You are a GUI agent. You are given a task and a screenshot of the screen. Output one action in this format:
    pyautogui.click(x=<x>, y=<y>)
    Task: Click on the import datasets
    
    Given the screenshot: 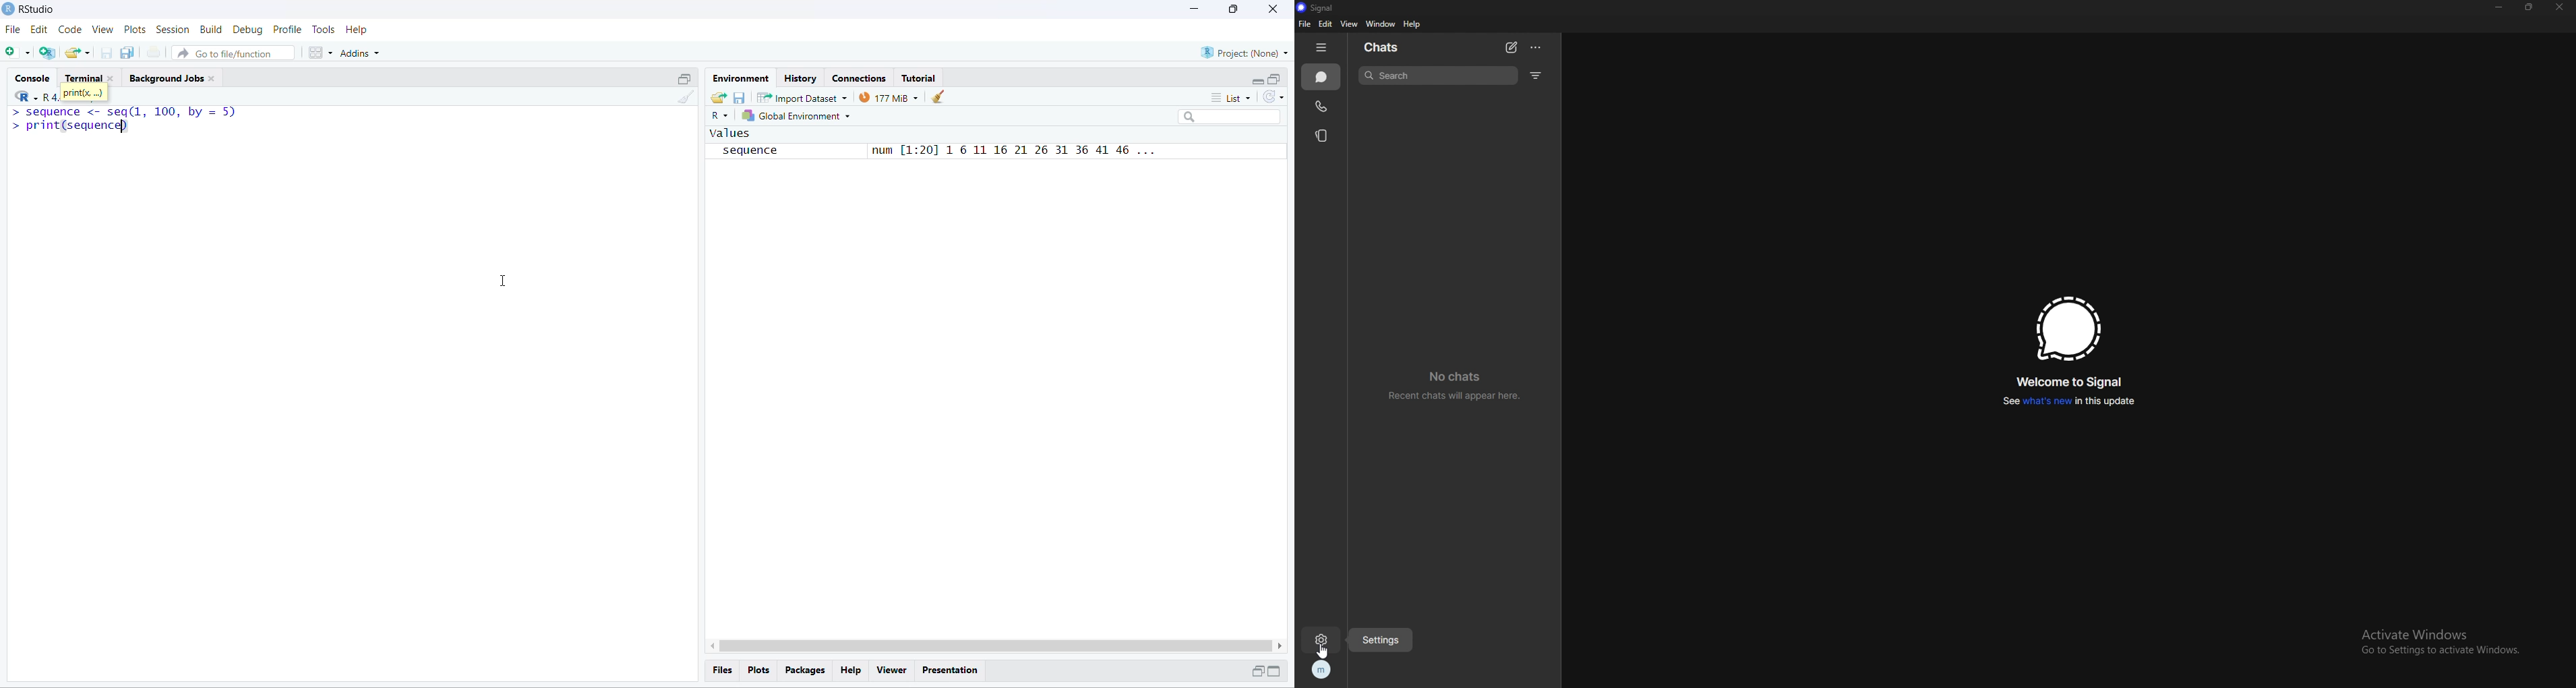 What is the action you would take?
    pyautogui.click(x=803, y=97)
    